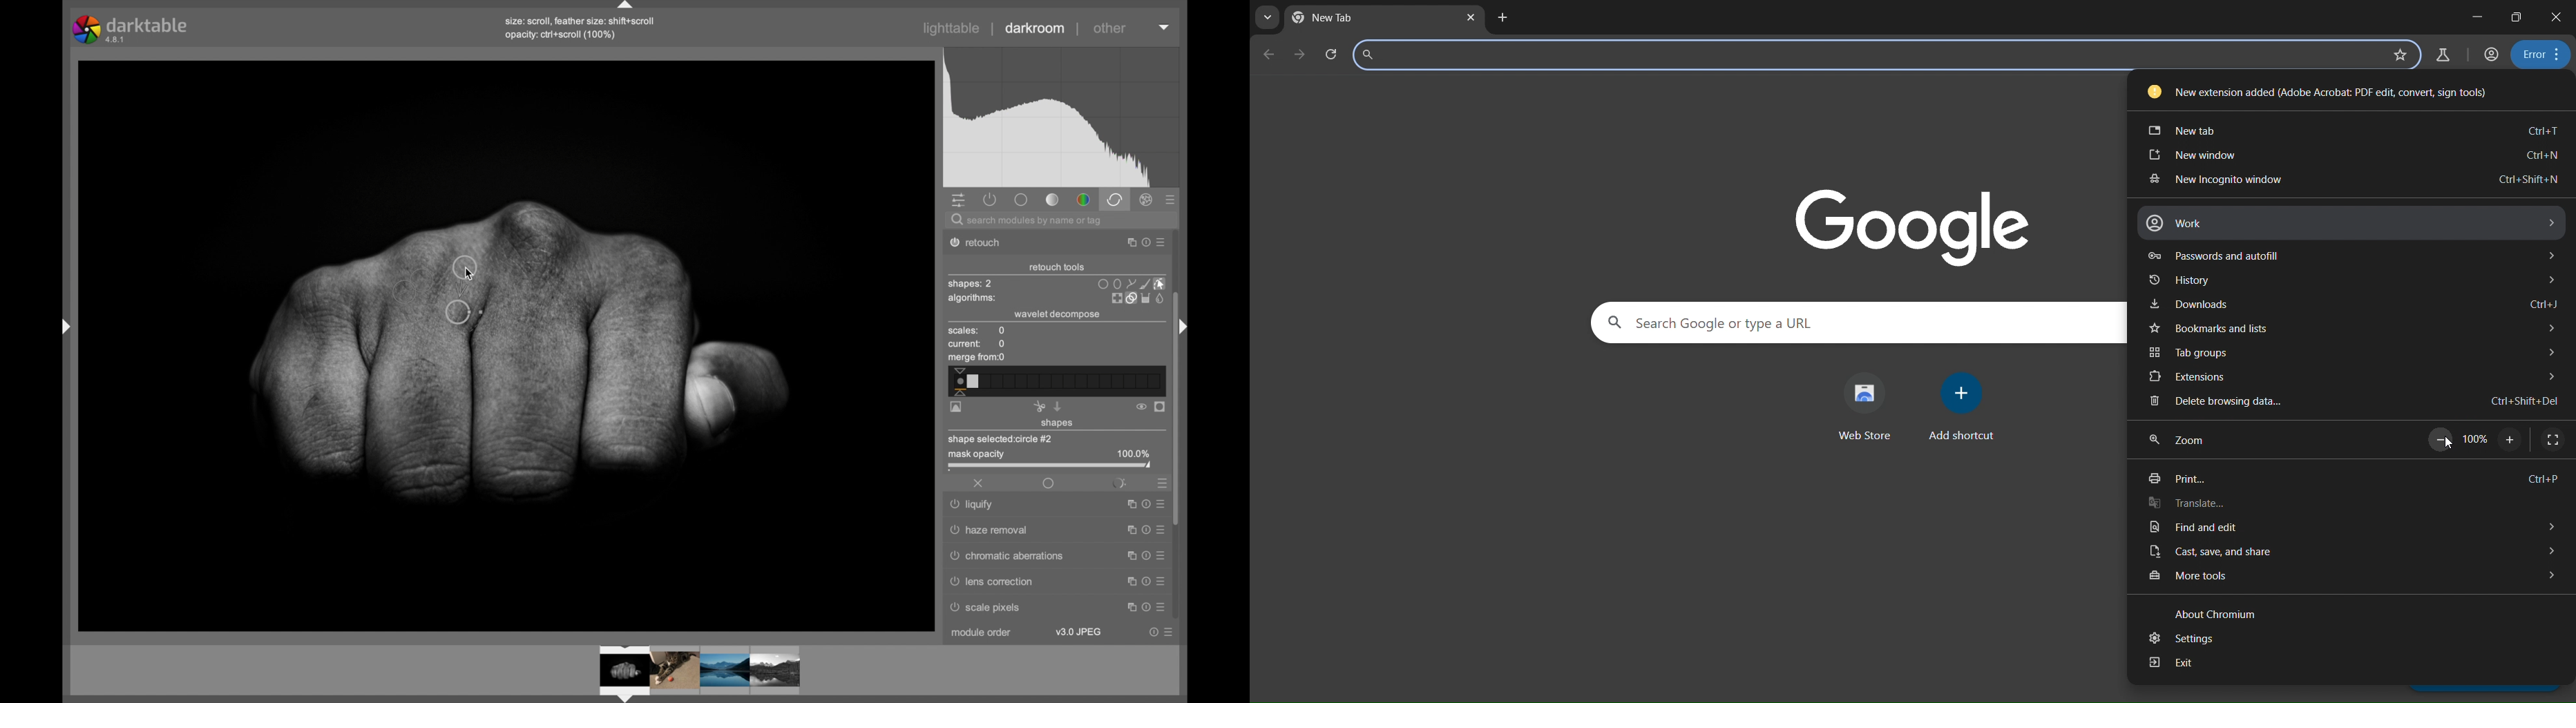  I want to click on help, so click(1143, 581).